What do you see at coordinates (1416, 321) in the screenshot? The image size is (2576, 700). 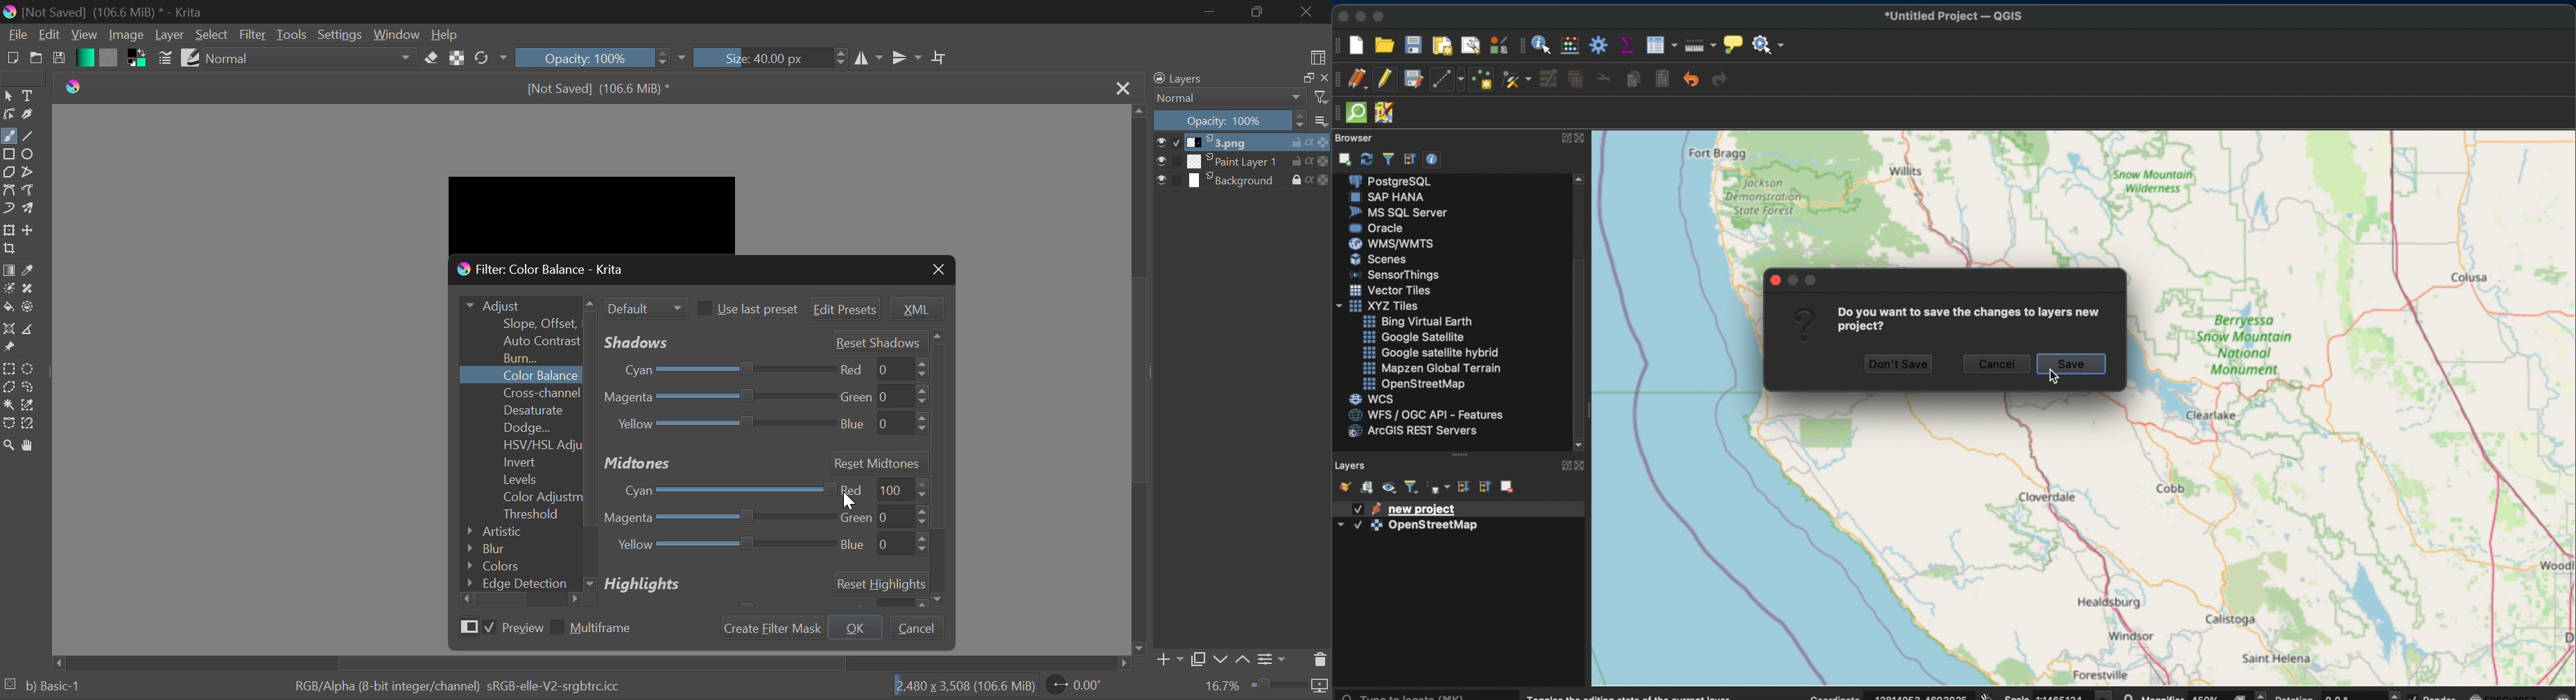 I see `bing virtual earth` at bounding box center [1416, 321].